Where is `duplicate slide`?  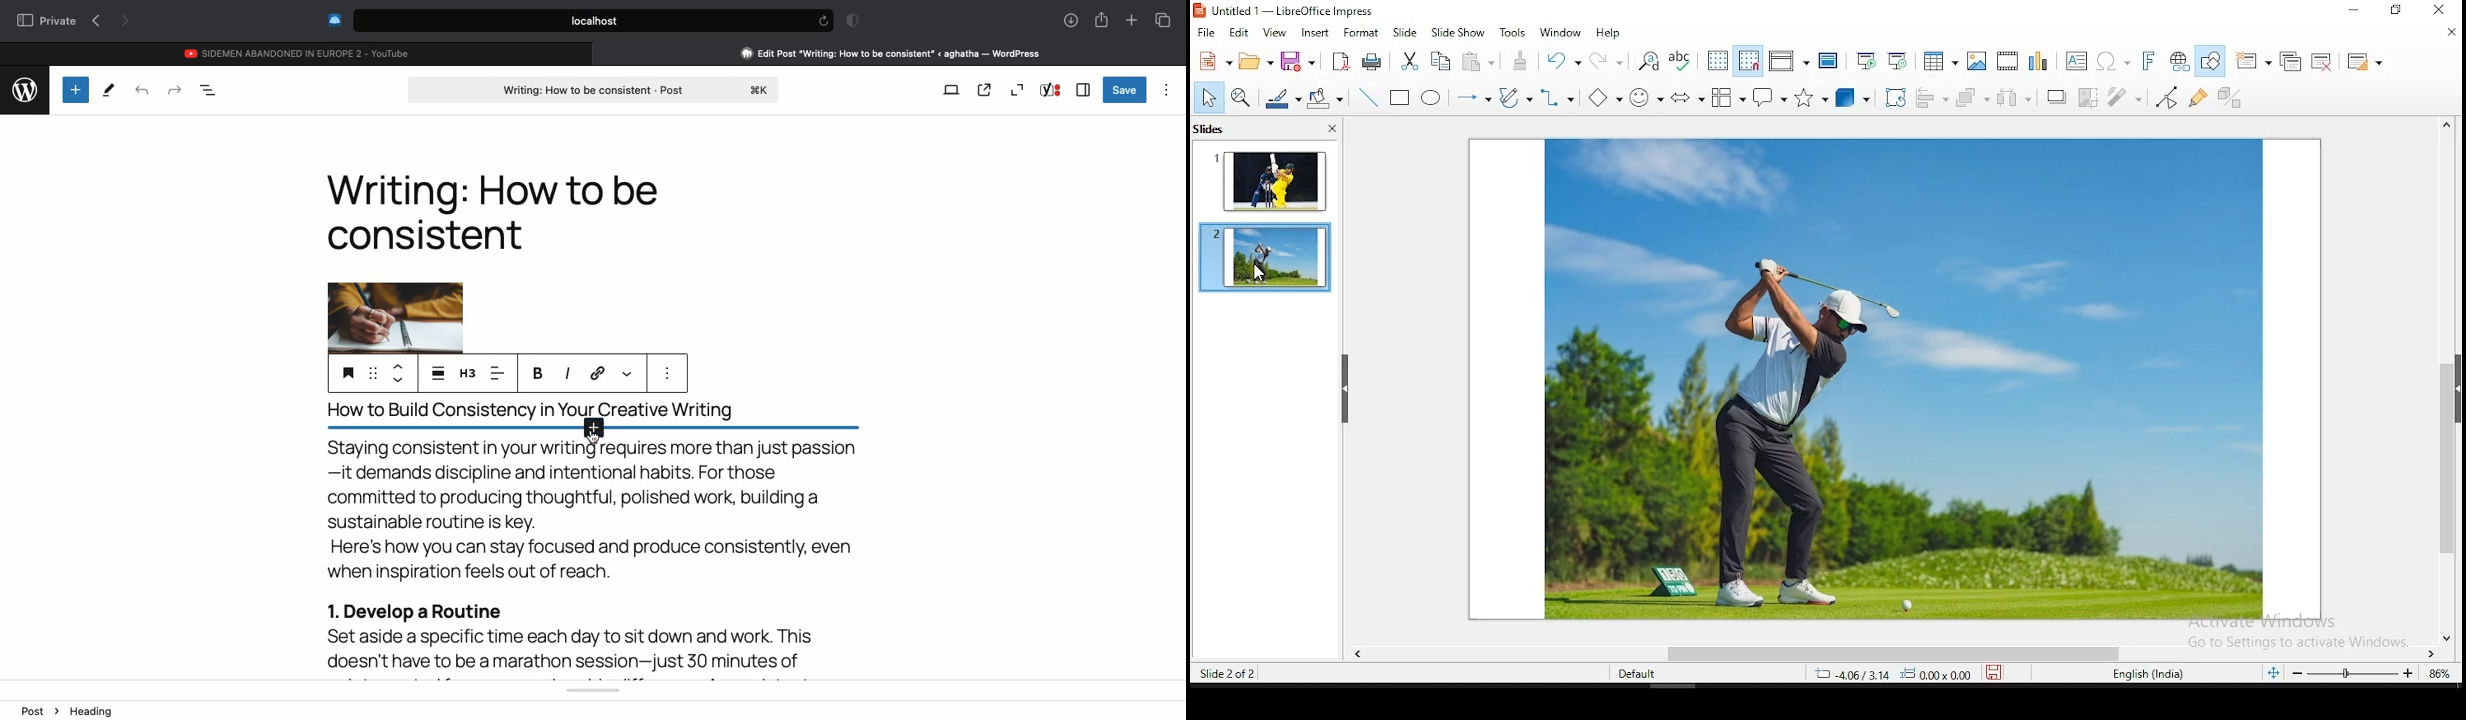
duplicate slide is located at coordinates (2291, 62).